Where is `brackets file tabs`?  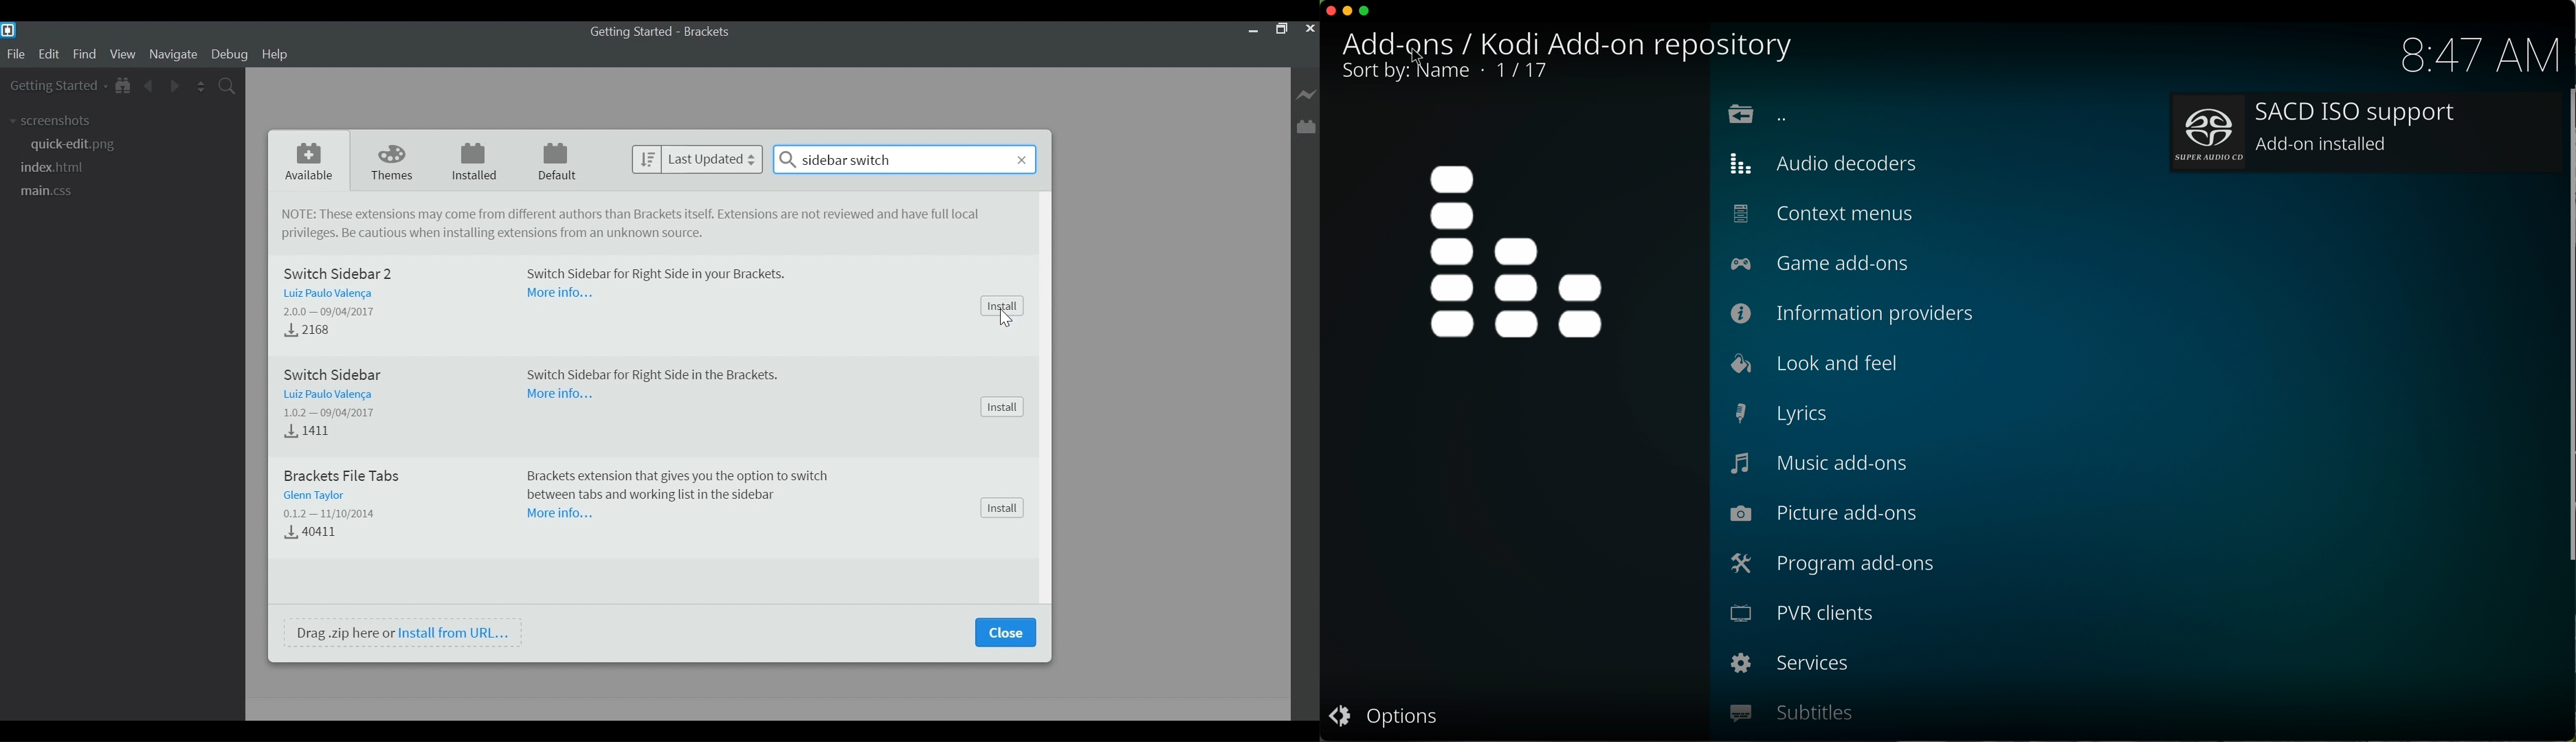
brackets file tabs is located at coordinates (336, 475).